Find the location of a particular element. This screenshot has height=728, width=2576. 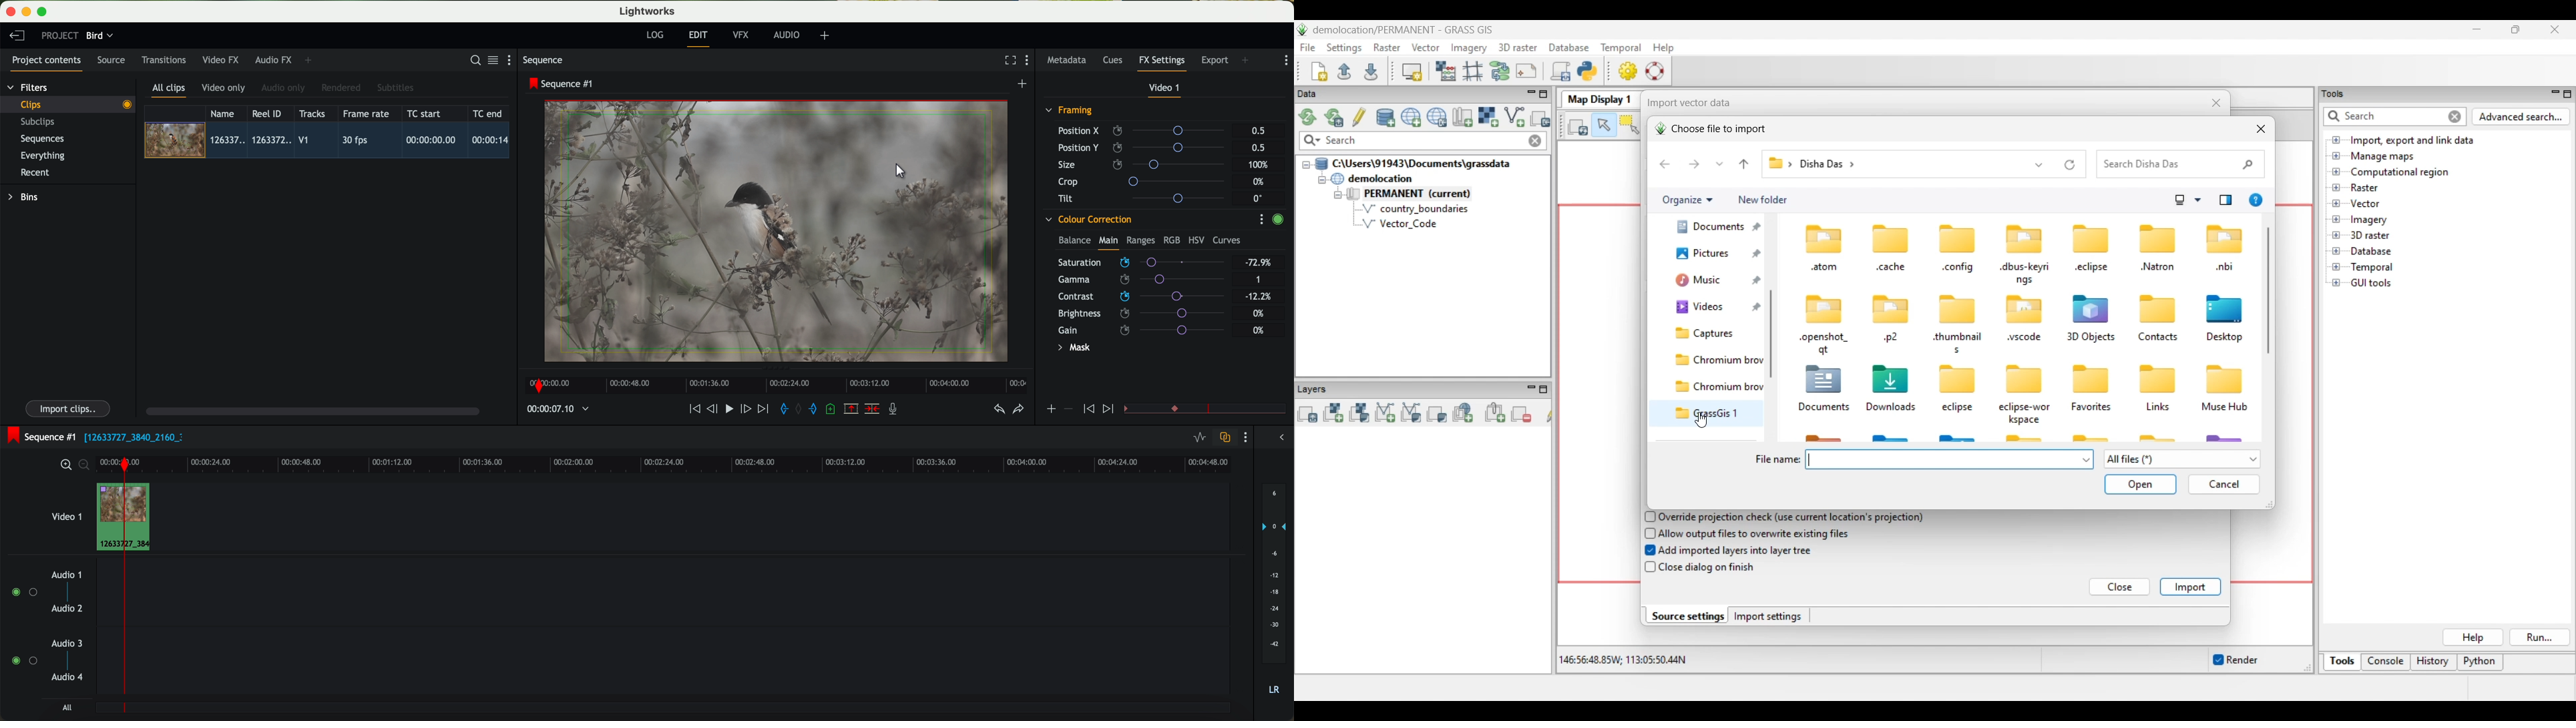

audio 1 is located at coordinates (67, 574).